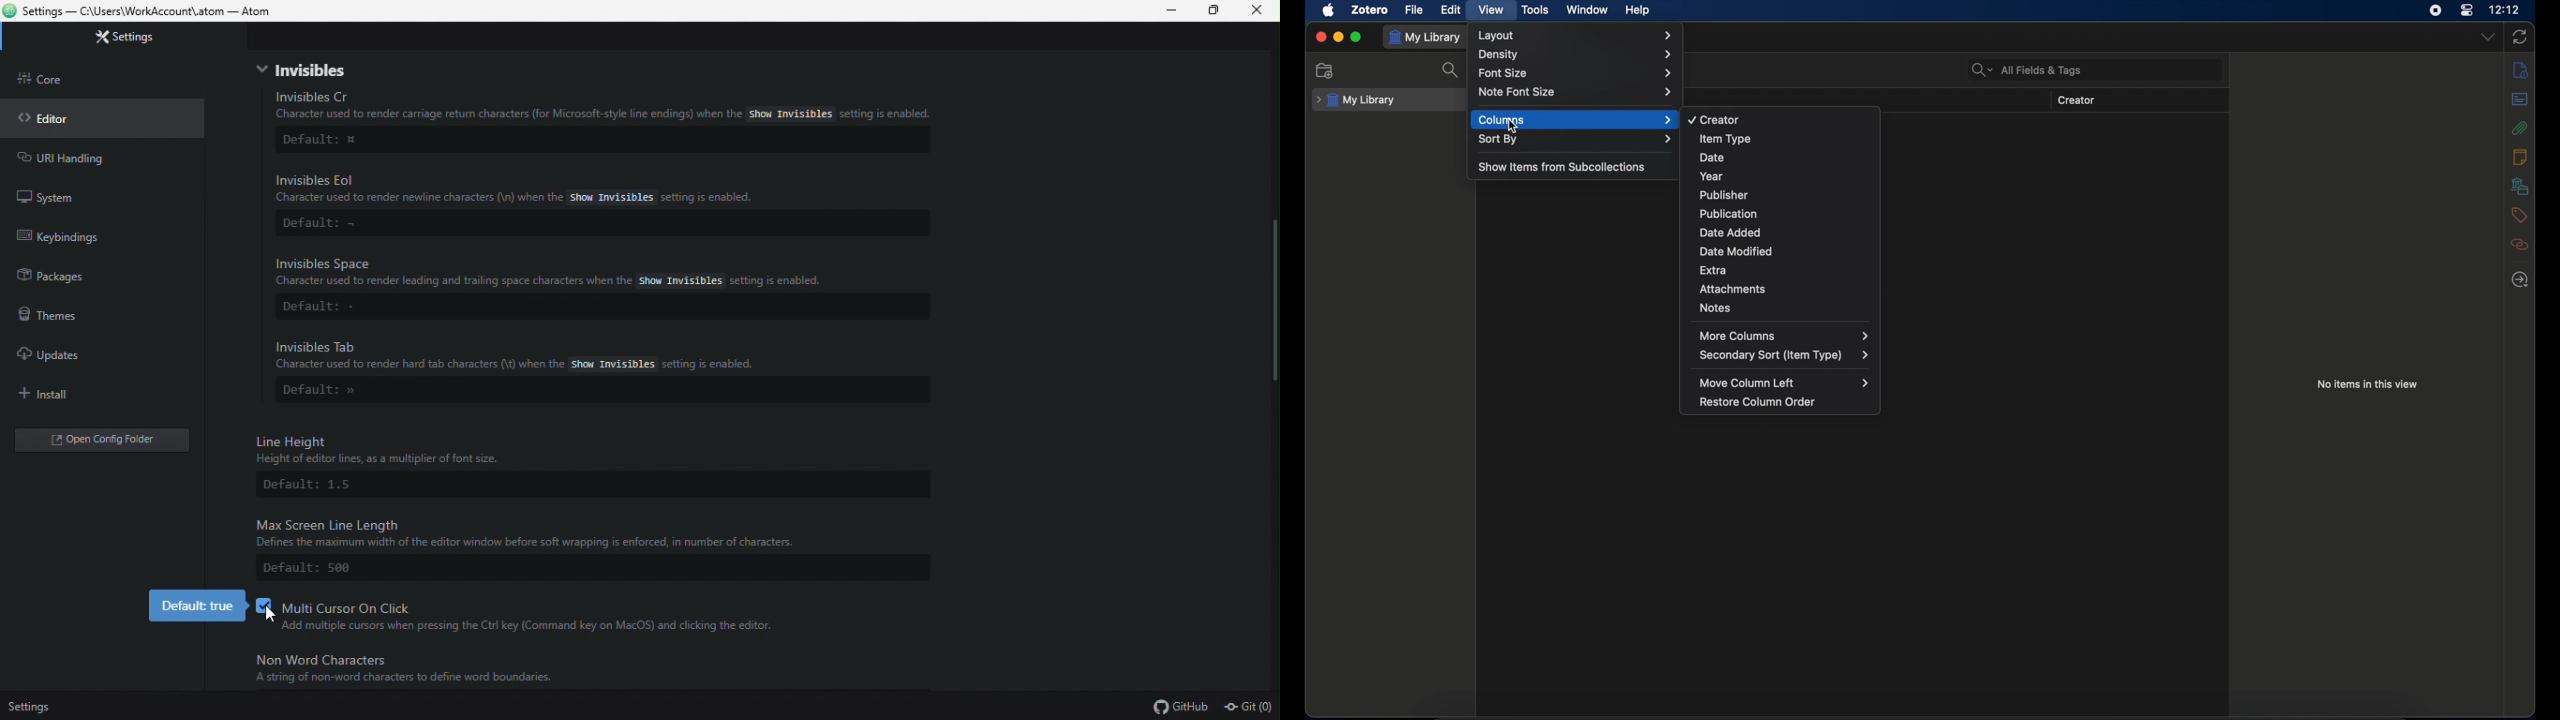 The height and width of the screenshot is (728, 2576). Describe the element at coordinates (323, 141) in the screenshot. I see `Default: #` at that location.